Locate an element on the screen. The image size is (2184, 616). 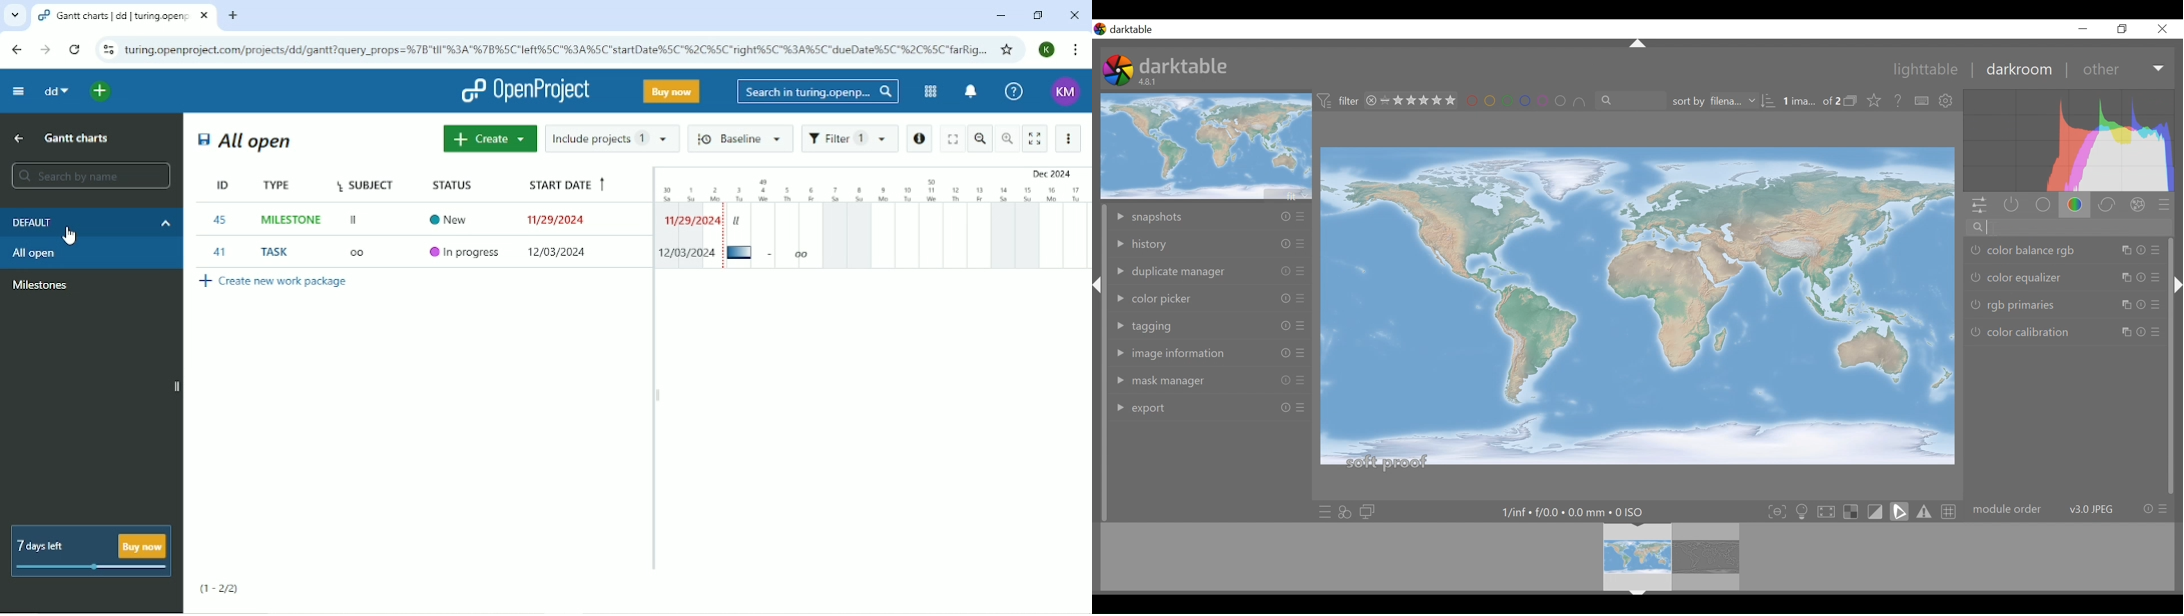
close is located at coordinates (1370, 101).